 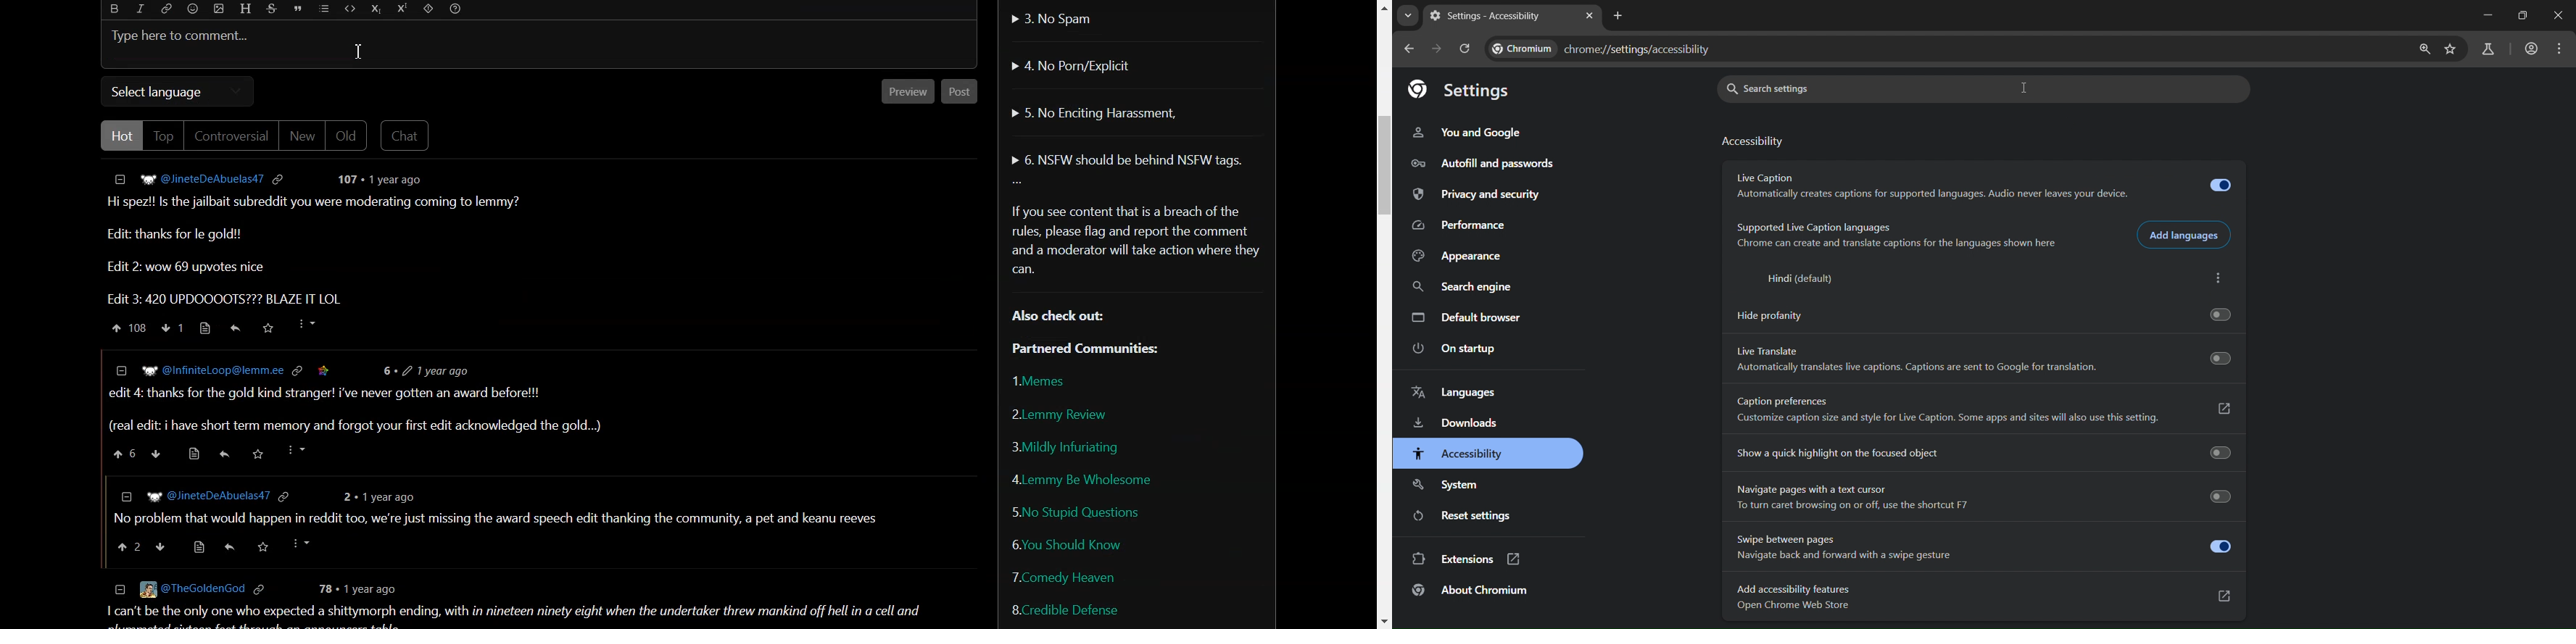 What do you see at coordinates (1061, 609) in the screenshot?
I see `Credible Defense` at bounding box center [1061, 609].